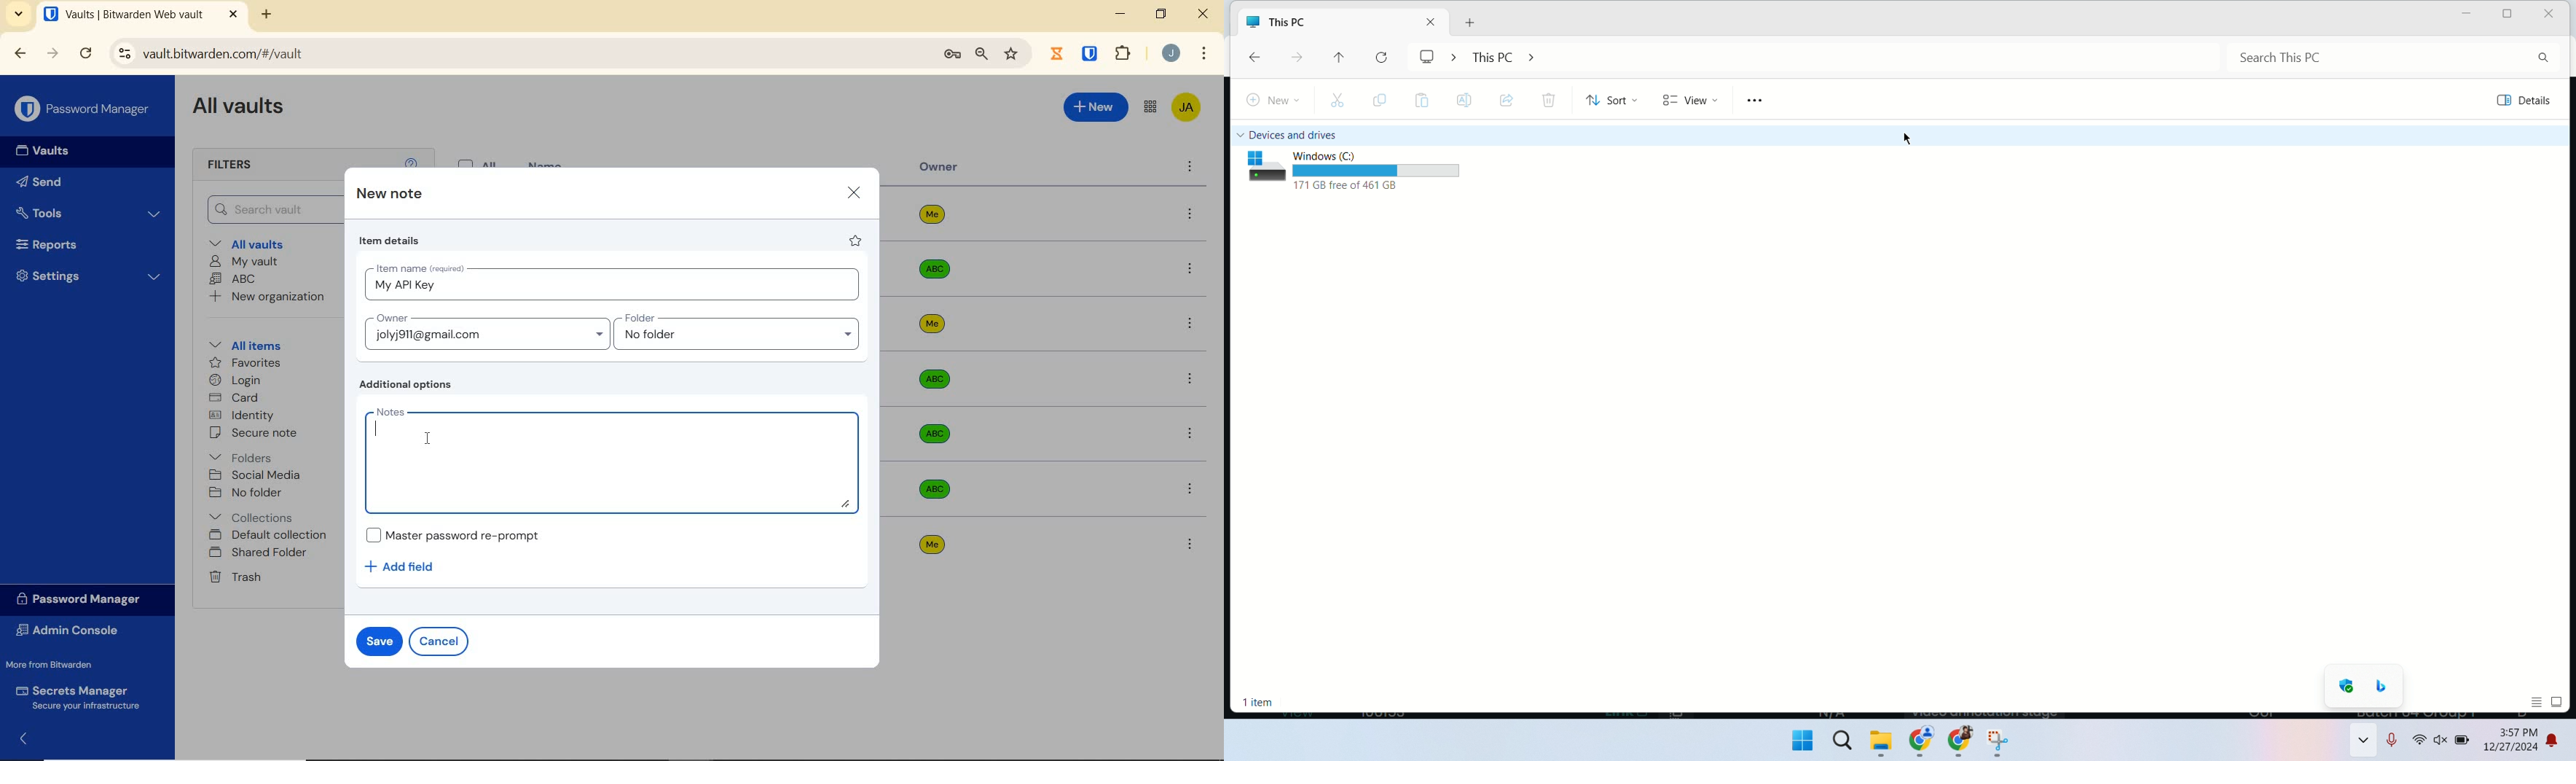 The image size is (2576, 784). What do you see at coordinates (82, 695) in the screenshot?
I see `Secrets Manager` at bounding box center [82, 695].